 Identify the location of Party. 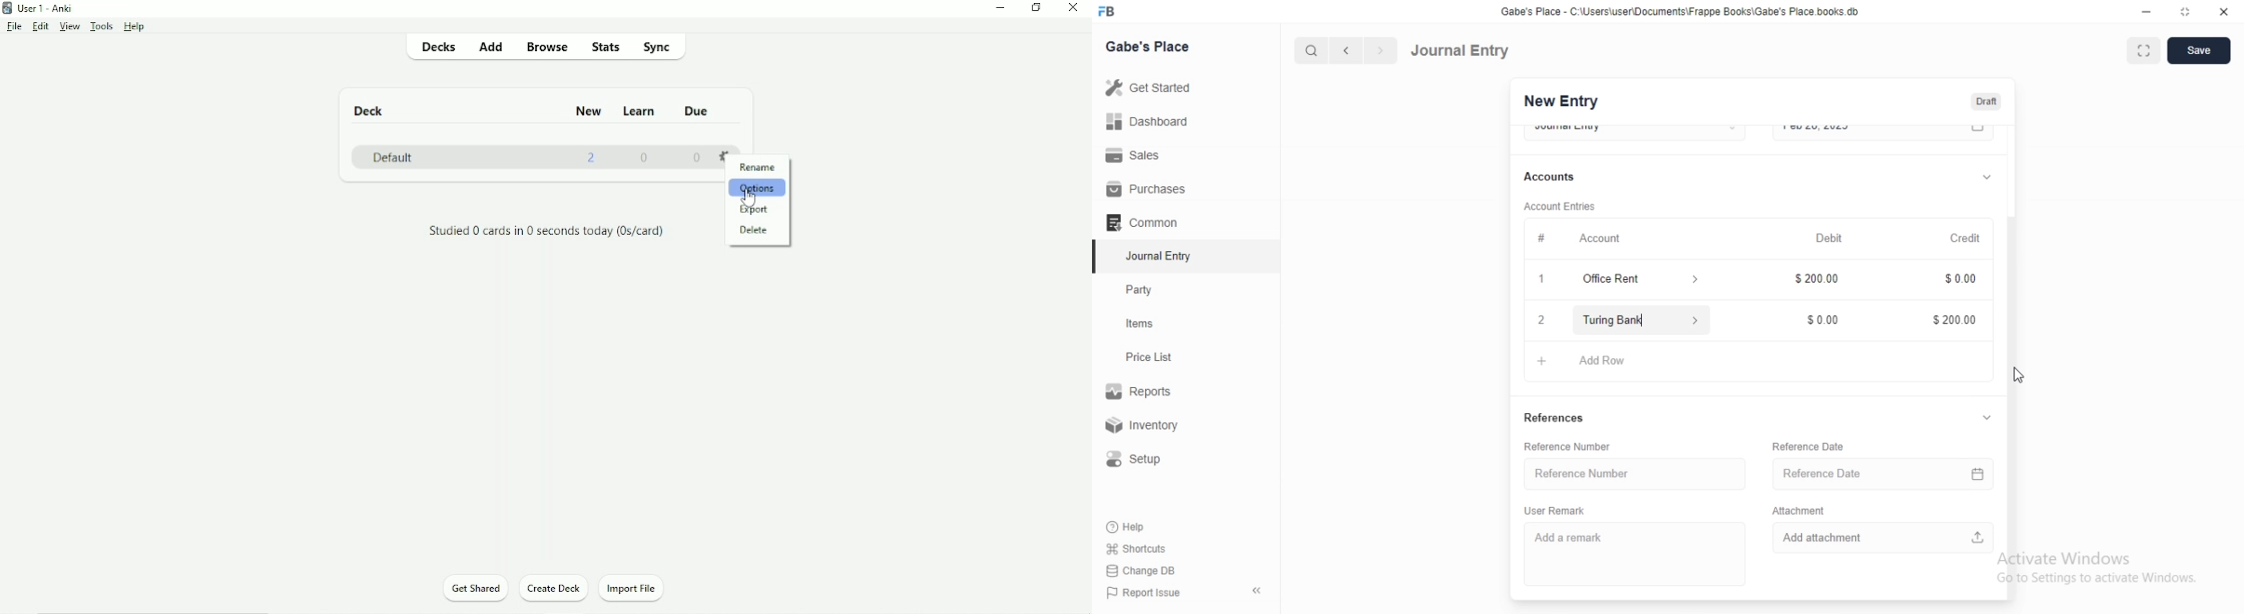
(1143, 290).